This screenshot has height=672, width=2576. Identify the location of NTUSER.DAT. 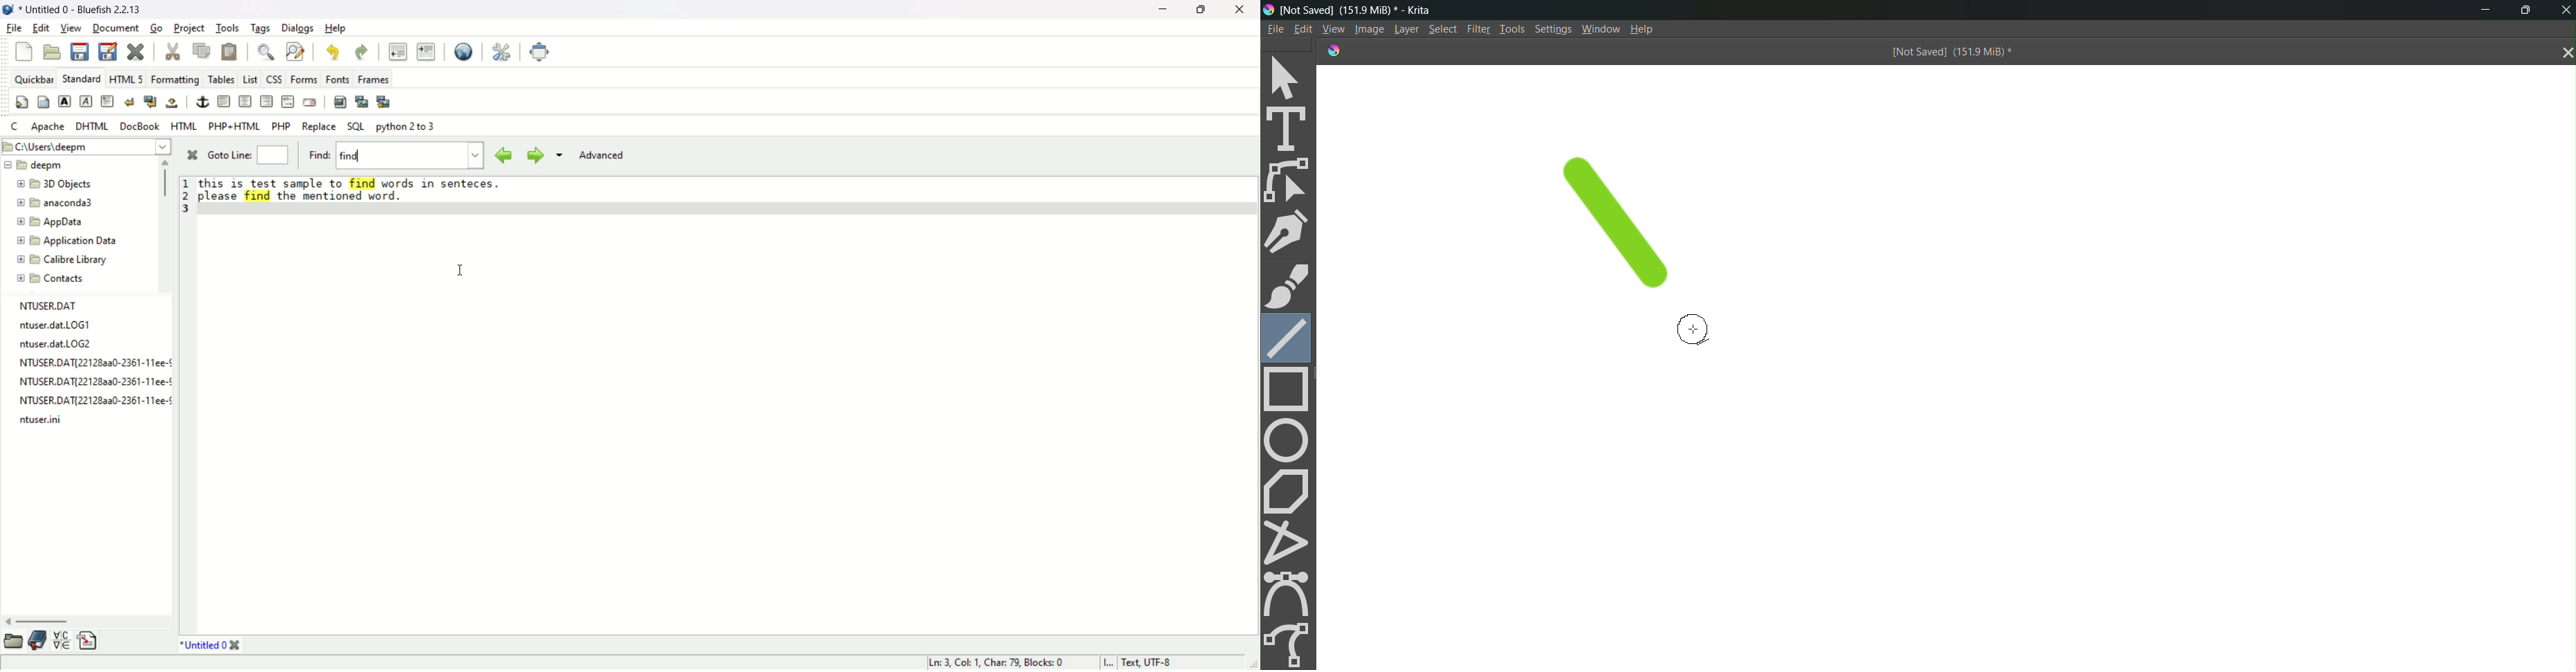
(52, 305).